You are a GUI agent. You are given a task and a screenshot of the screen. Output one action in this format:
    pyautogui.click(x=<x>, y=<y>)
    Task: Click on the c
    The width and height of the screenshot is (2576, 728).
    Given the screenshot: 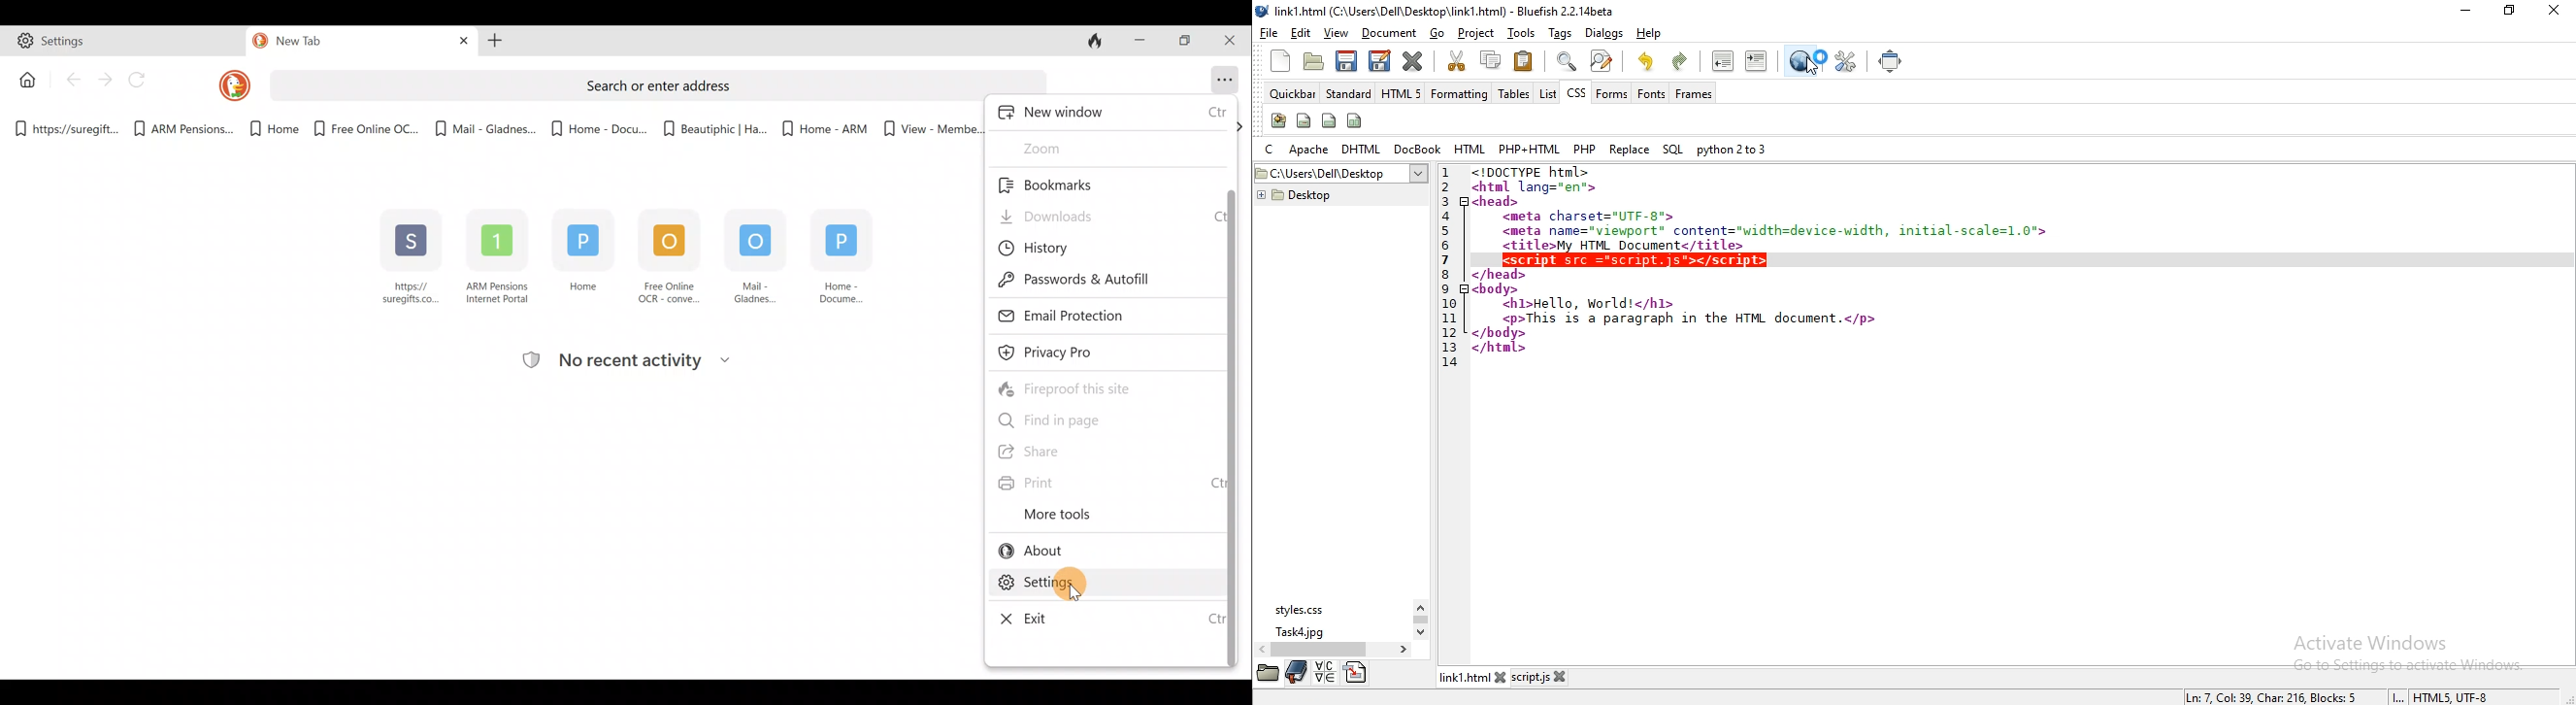 What is the action you would take?
    pyautogui.click(x=1271, y=150)
    